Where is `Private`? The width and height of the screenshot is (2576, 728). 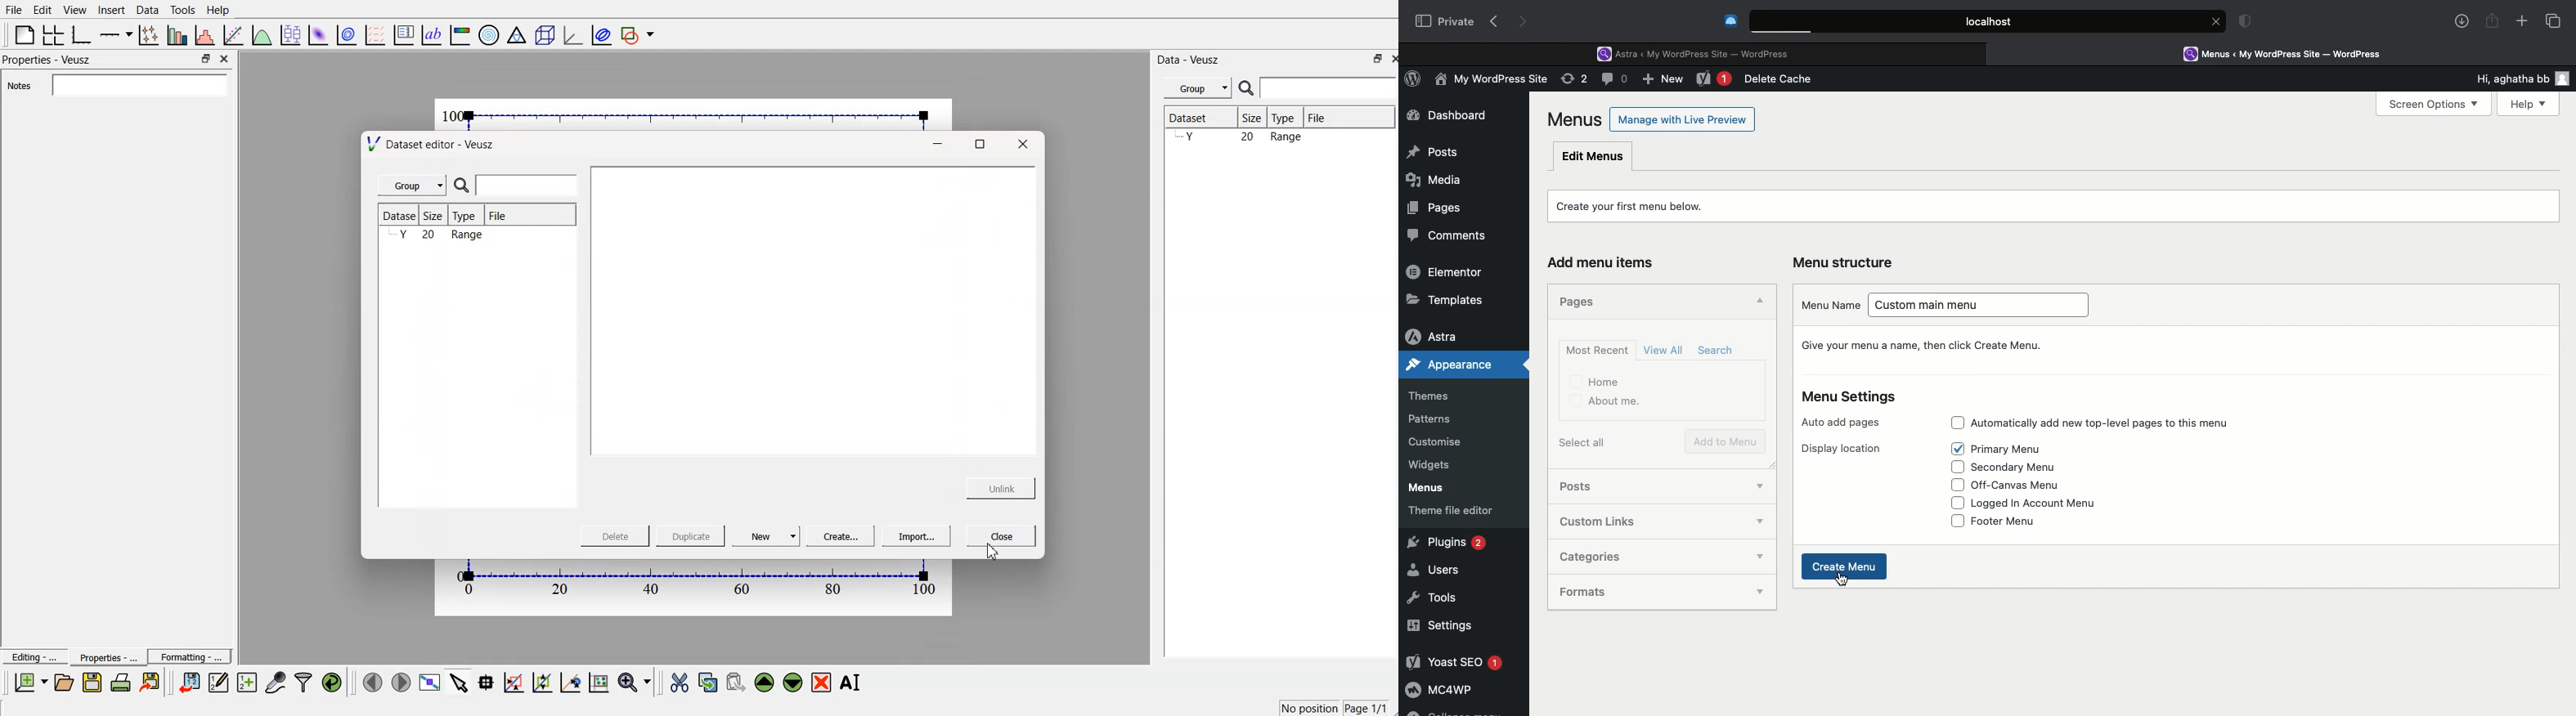
Private is located at coordinates (1445, 20).